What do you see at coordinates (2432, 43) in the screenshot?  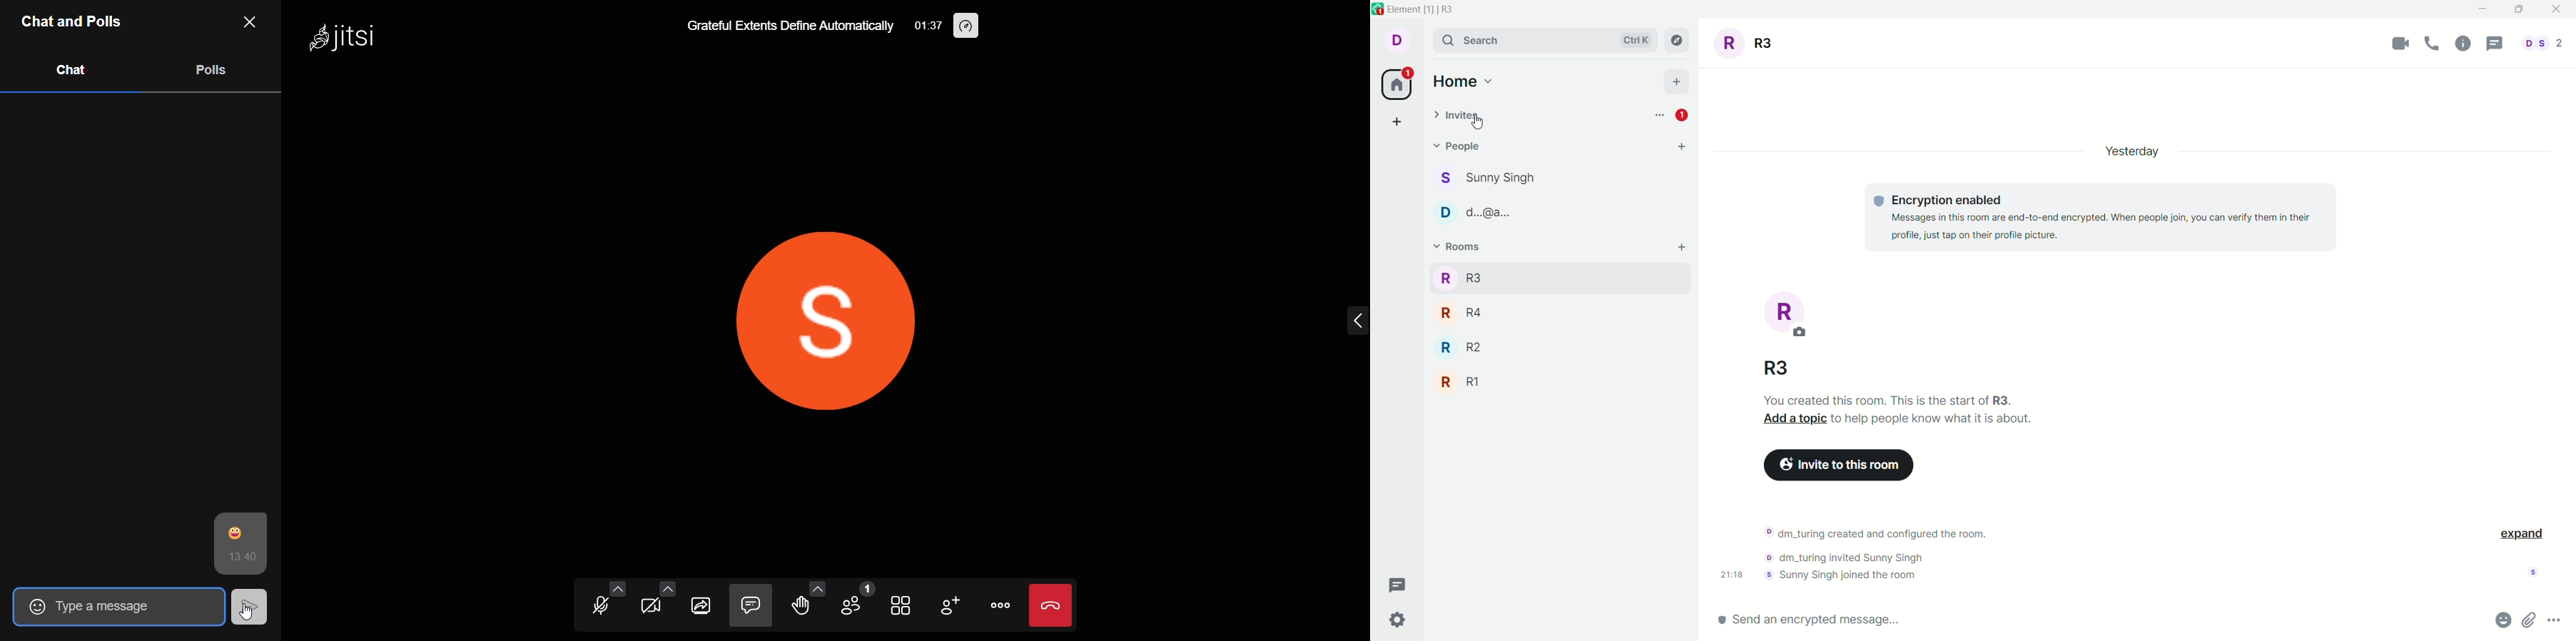 I see `voice call` at bounding box center [2432, 43].